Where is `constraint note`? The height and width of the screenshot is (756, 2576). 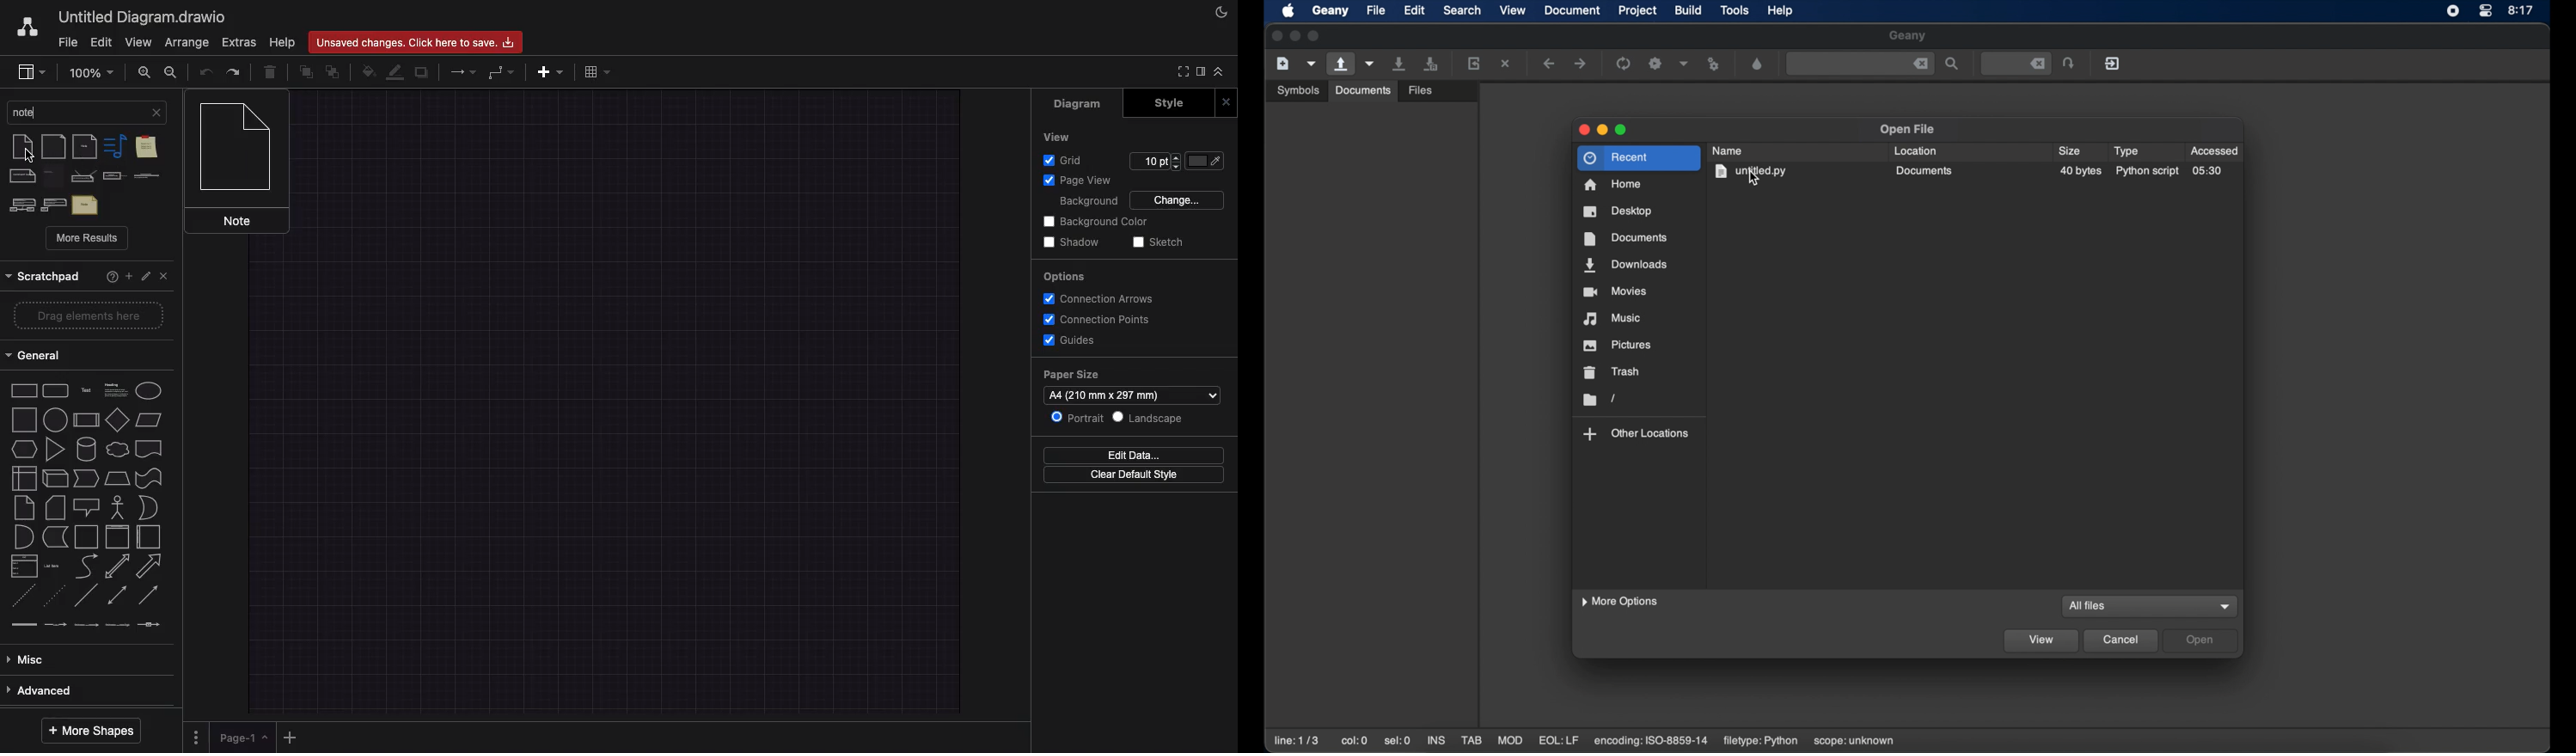
constraint note is located at coordinates (84, 176).